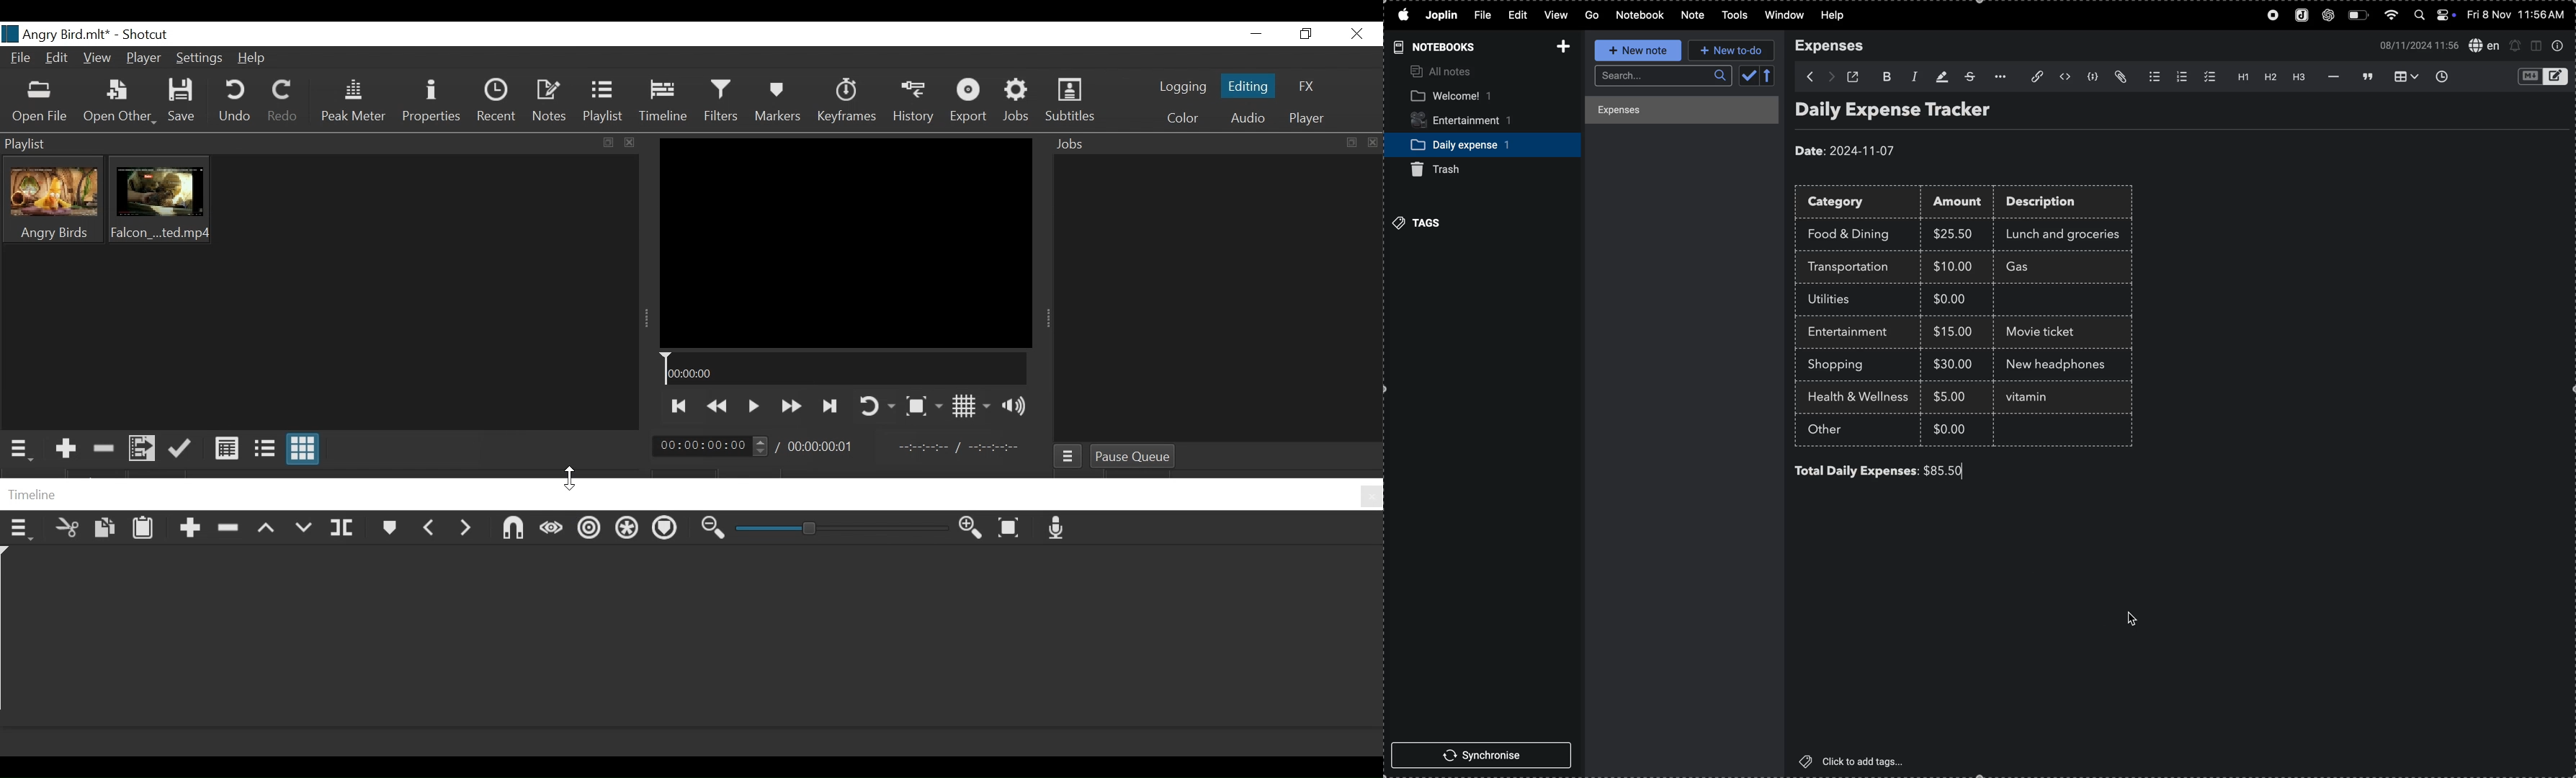 The image size is (2576, 784). Describe the element at coordinates (1854, 267) in the screenshot. I see `trasnsportation` at that location.